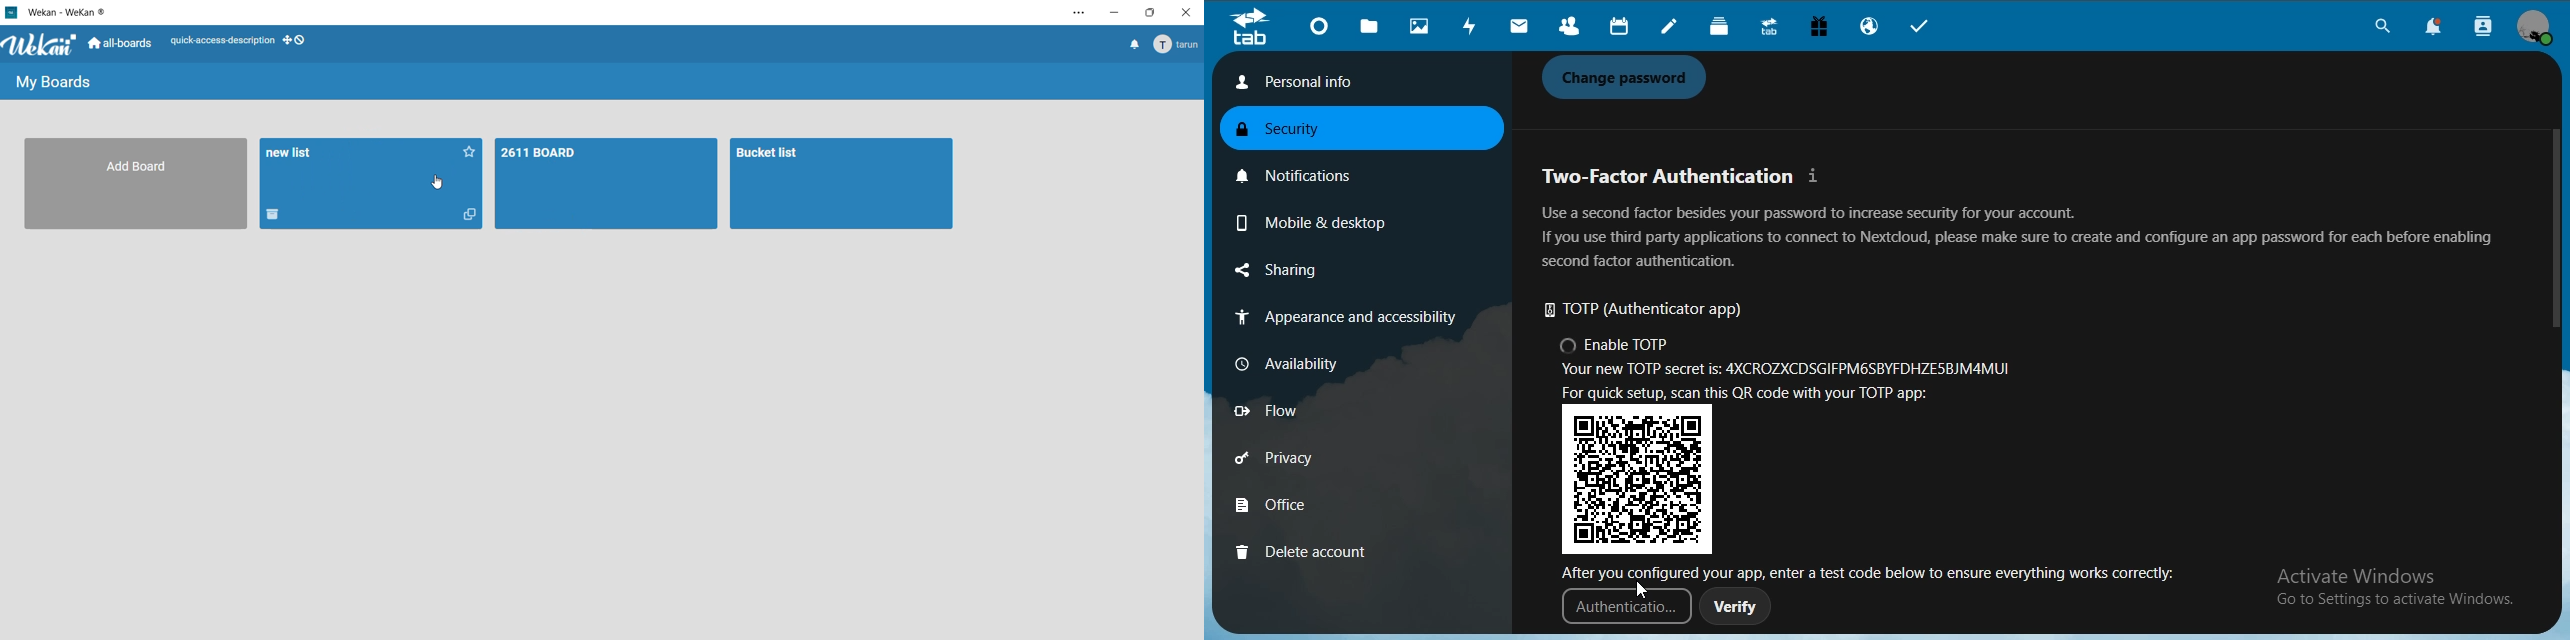 This screenshot has height=644, width=2576. I want to click on notes, so click(1672, 28).